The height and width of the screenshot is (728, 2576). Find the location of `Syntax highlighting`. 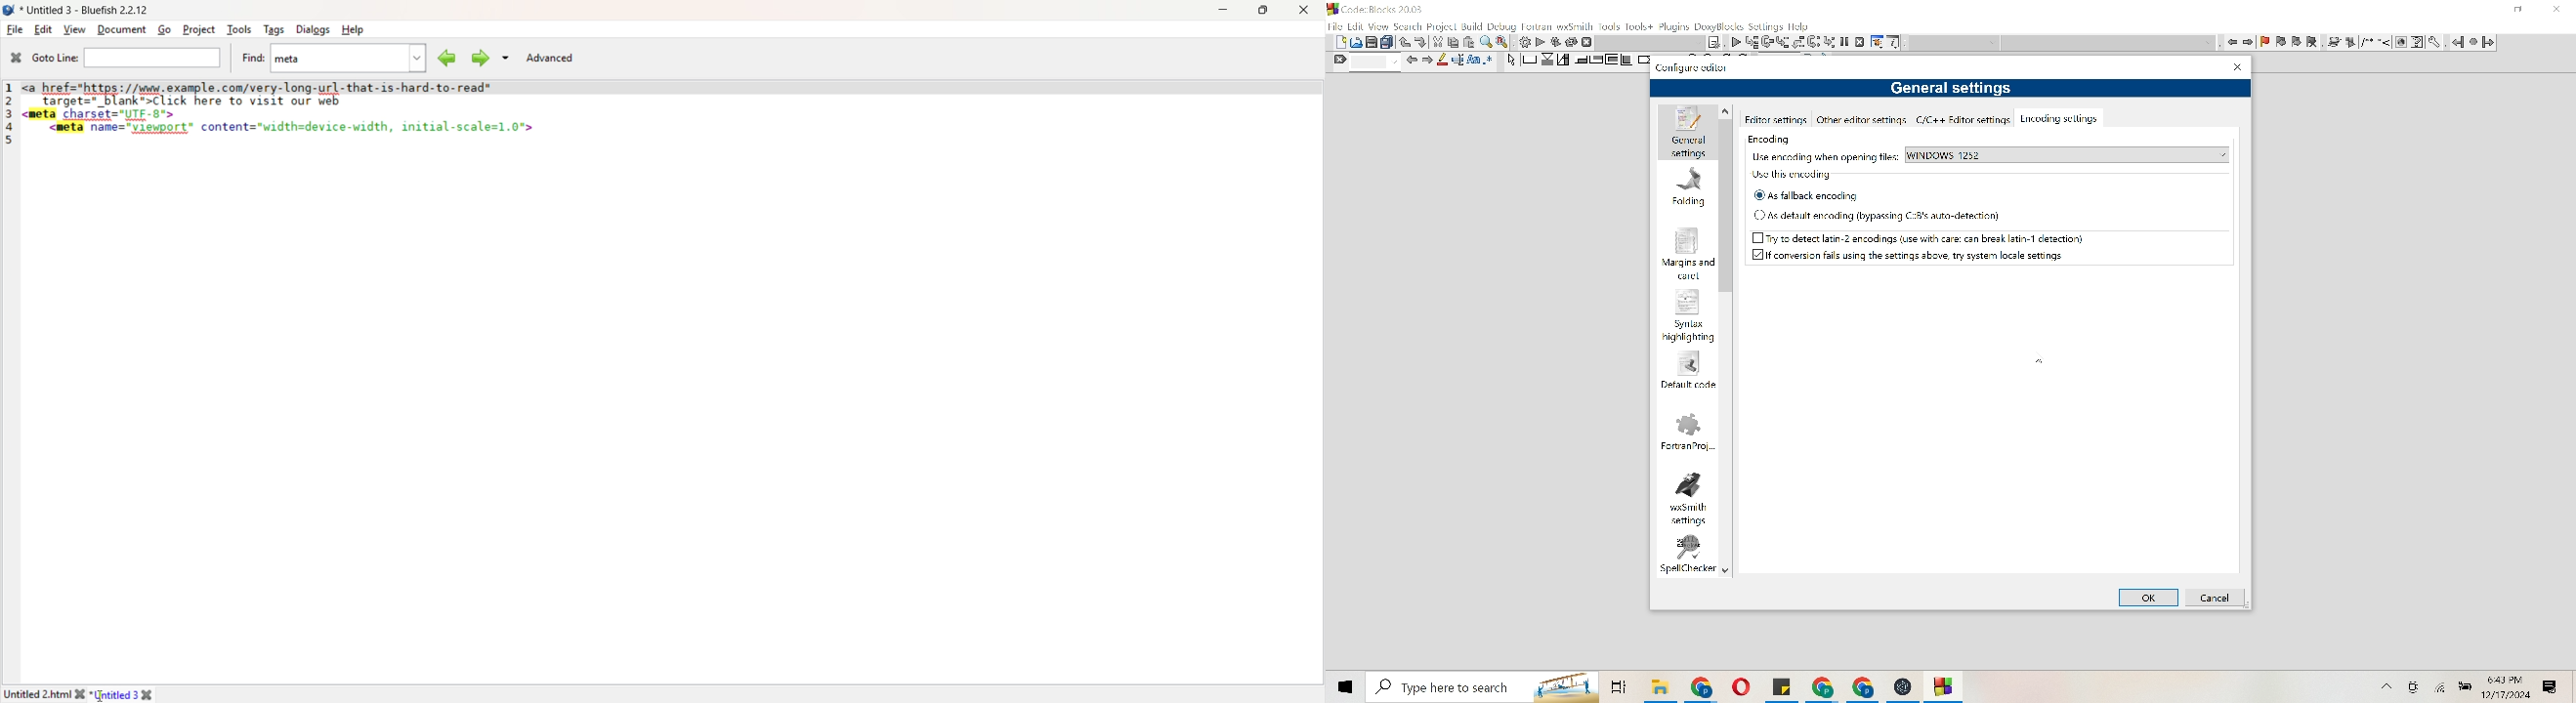

Syntax highlighting is located at coordinates (1687, 315).